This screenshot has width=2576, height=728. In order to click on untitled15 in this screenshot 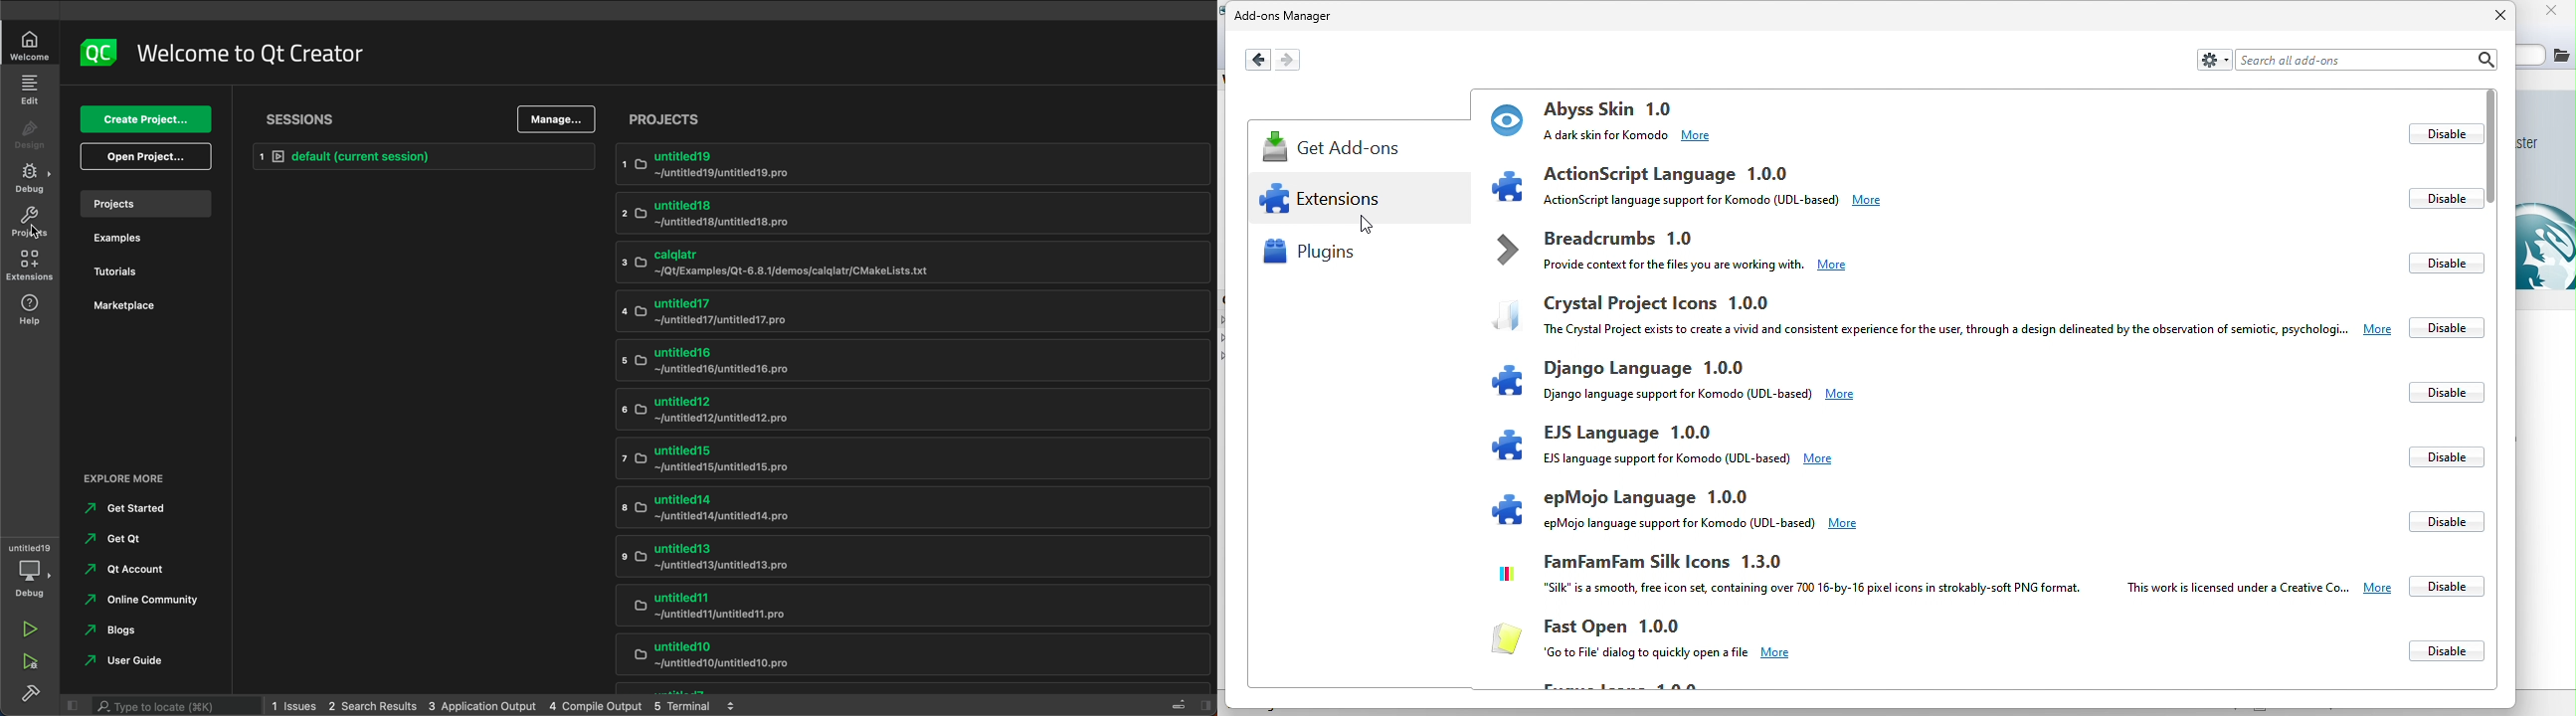, I will do `click(903, 462)`.